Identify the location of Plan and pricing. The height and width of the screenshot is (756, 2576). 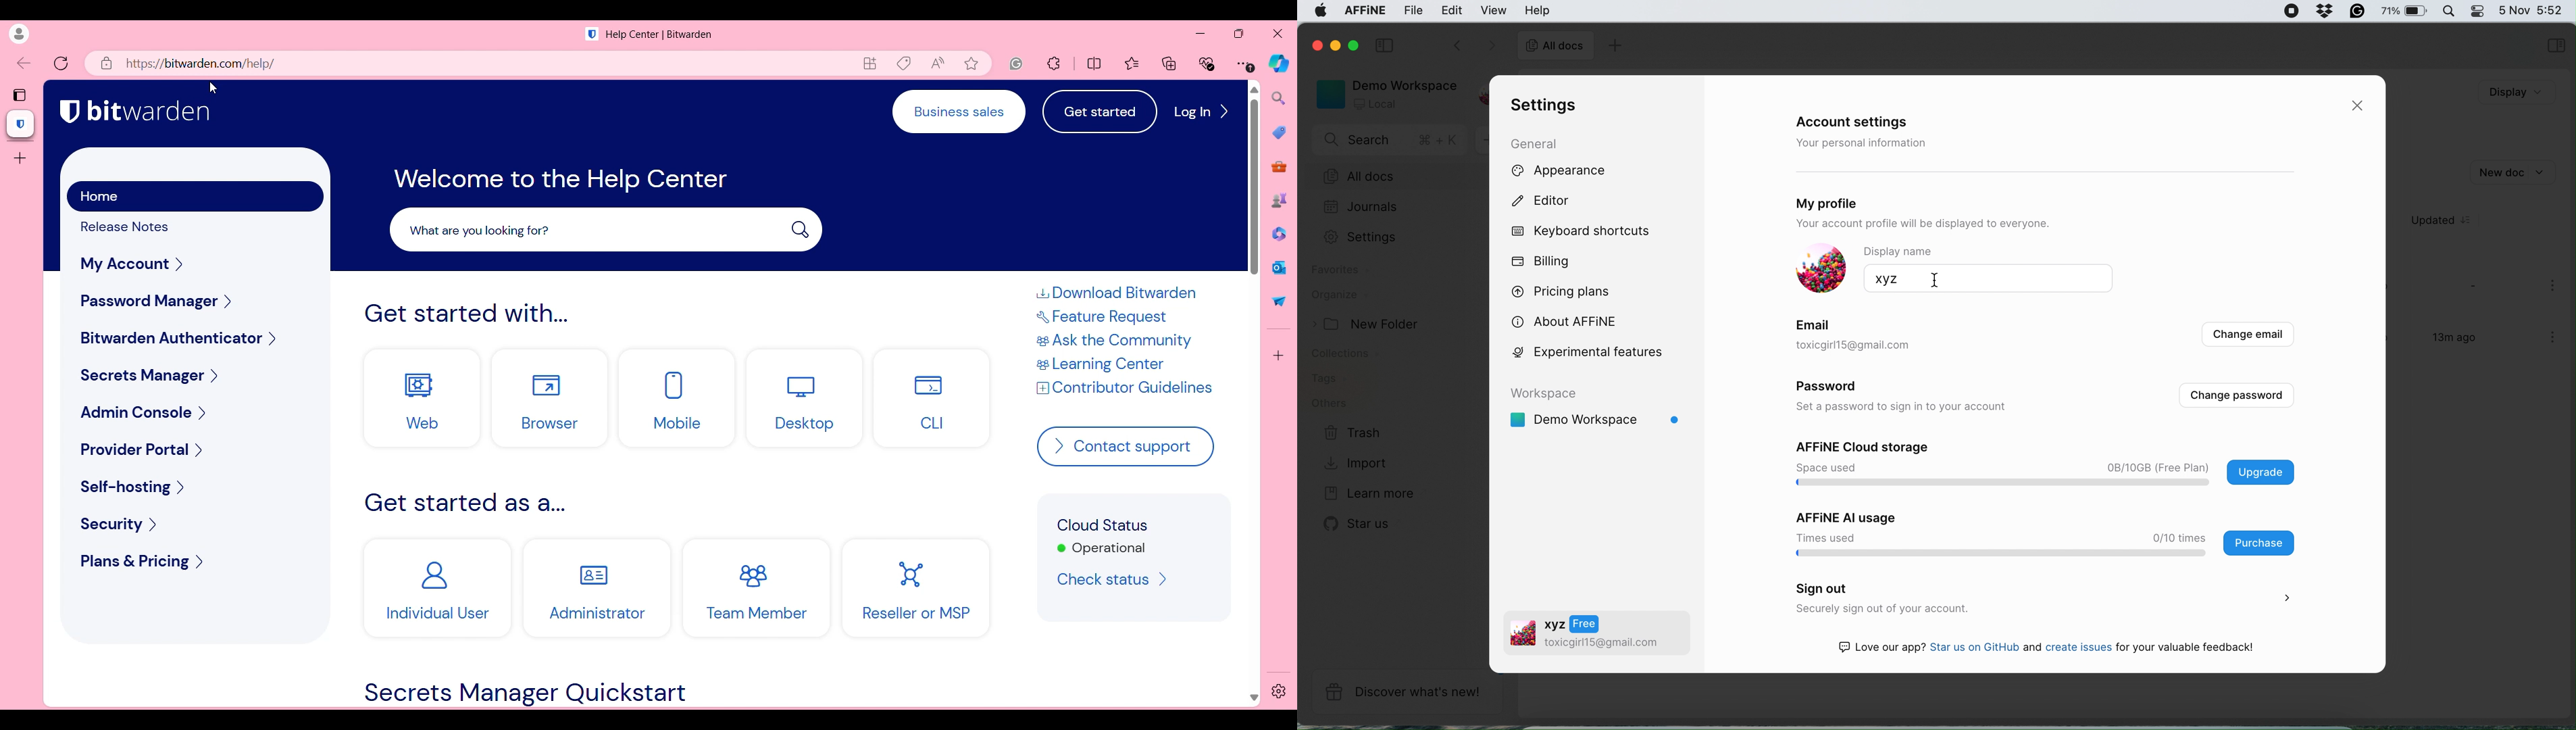
(197, 562).